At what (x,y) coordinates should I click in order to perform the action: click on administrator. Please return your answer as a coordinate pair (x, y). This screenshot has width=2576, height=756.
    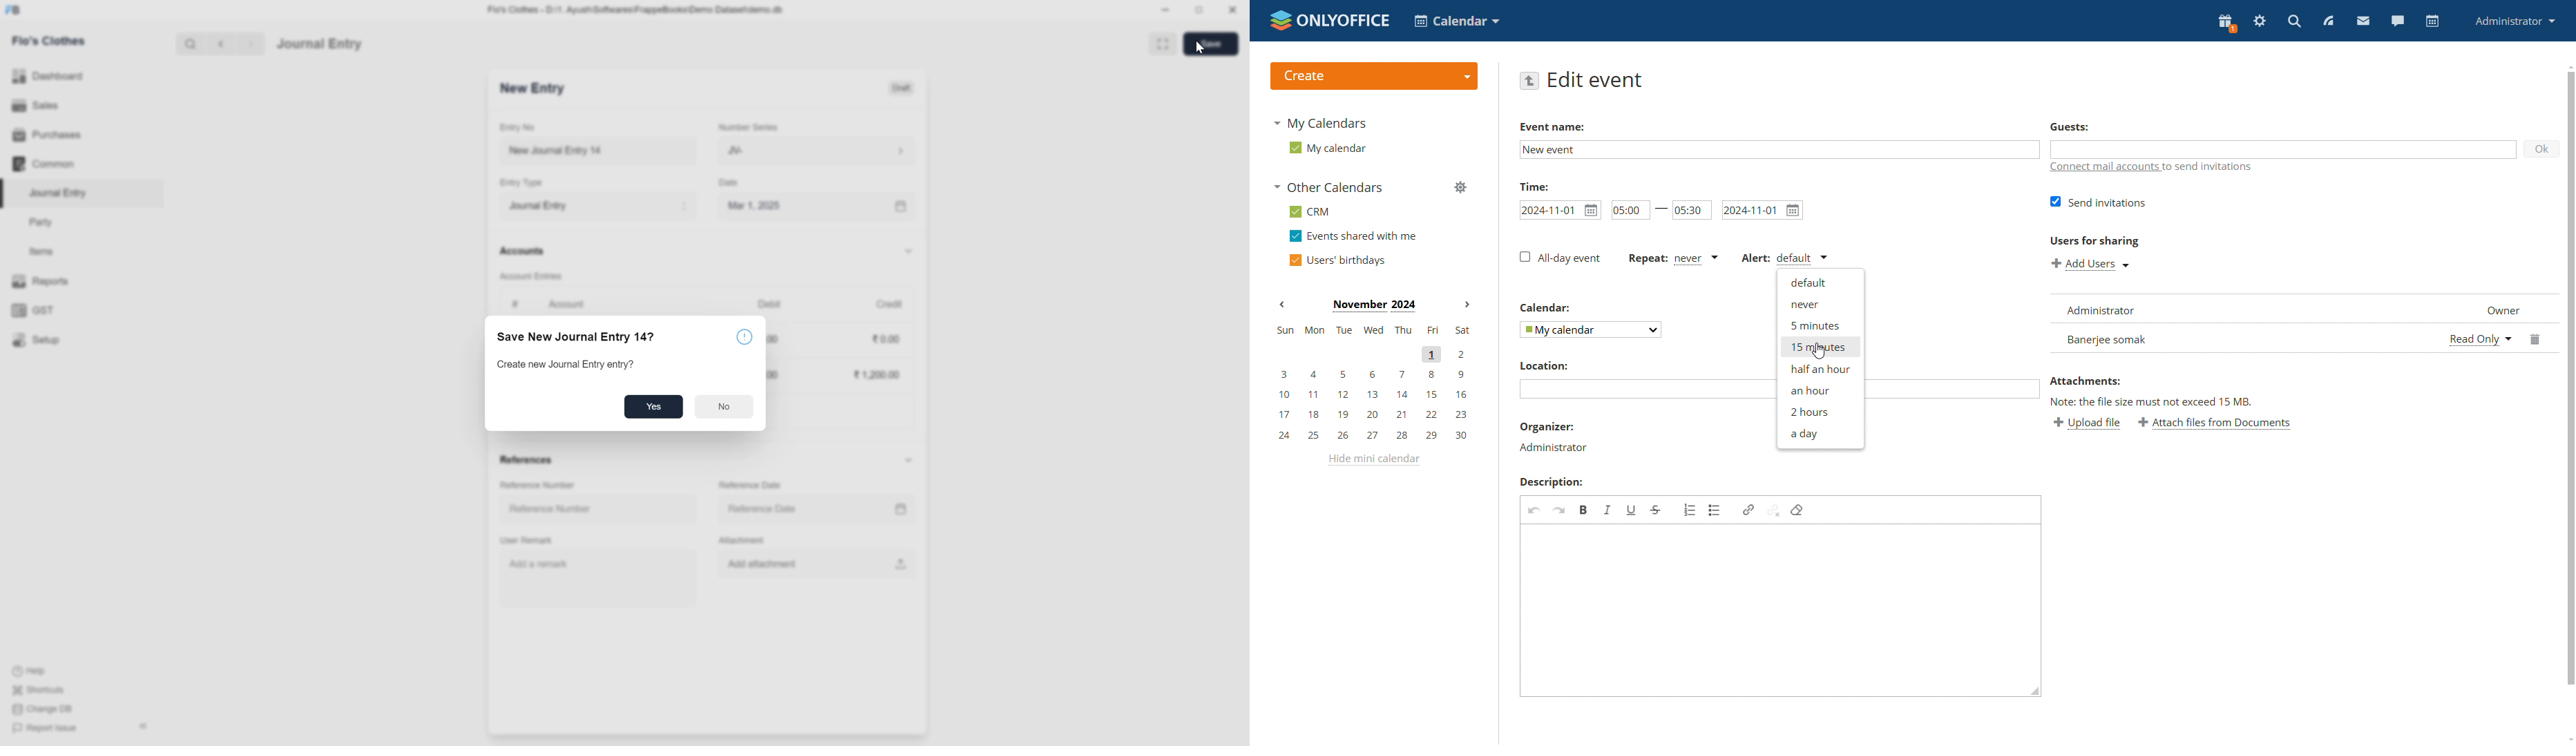
    Looking at the image, I should click on (2513, 22).